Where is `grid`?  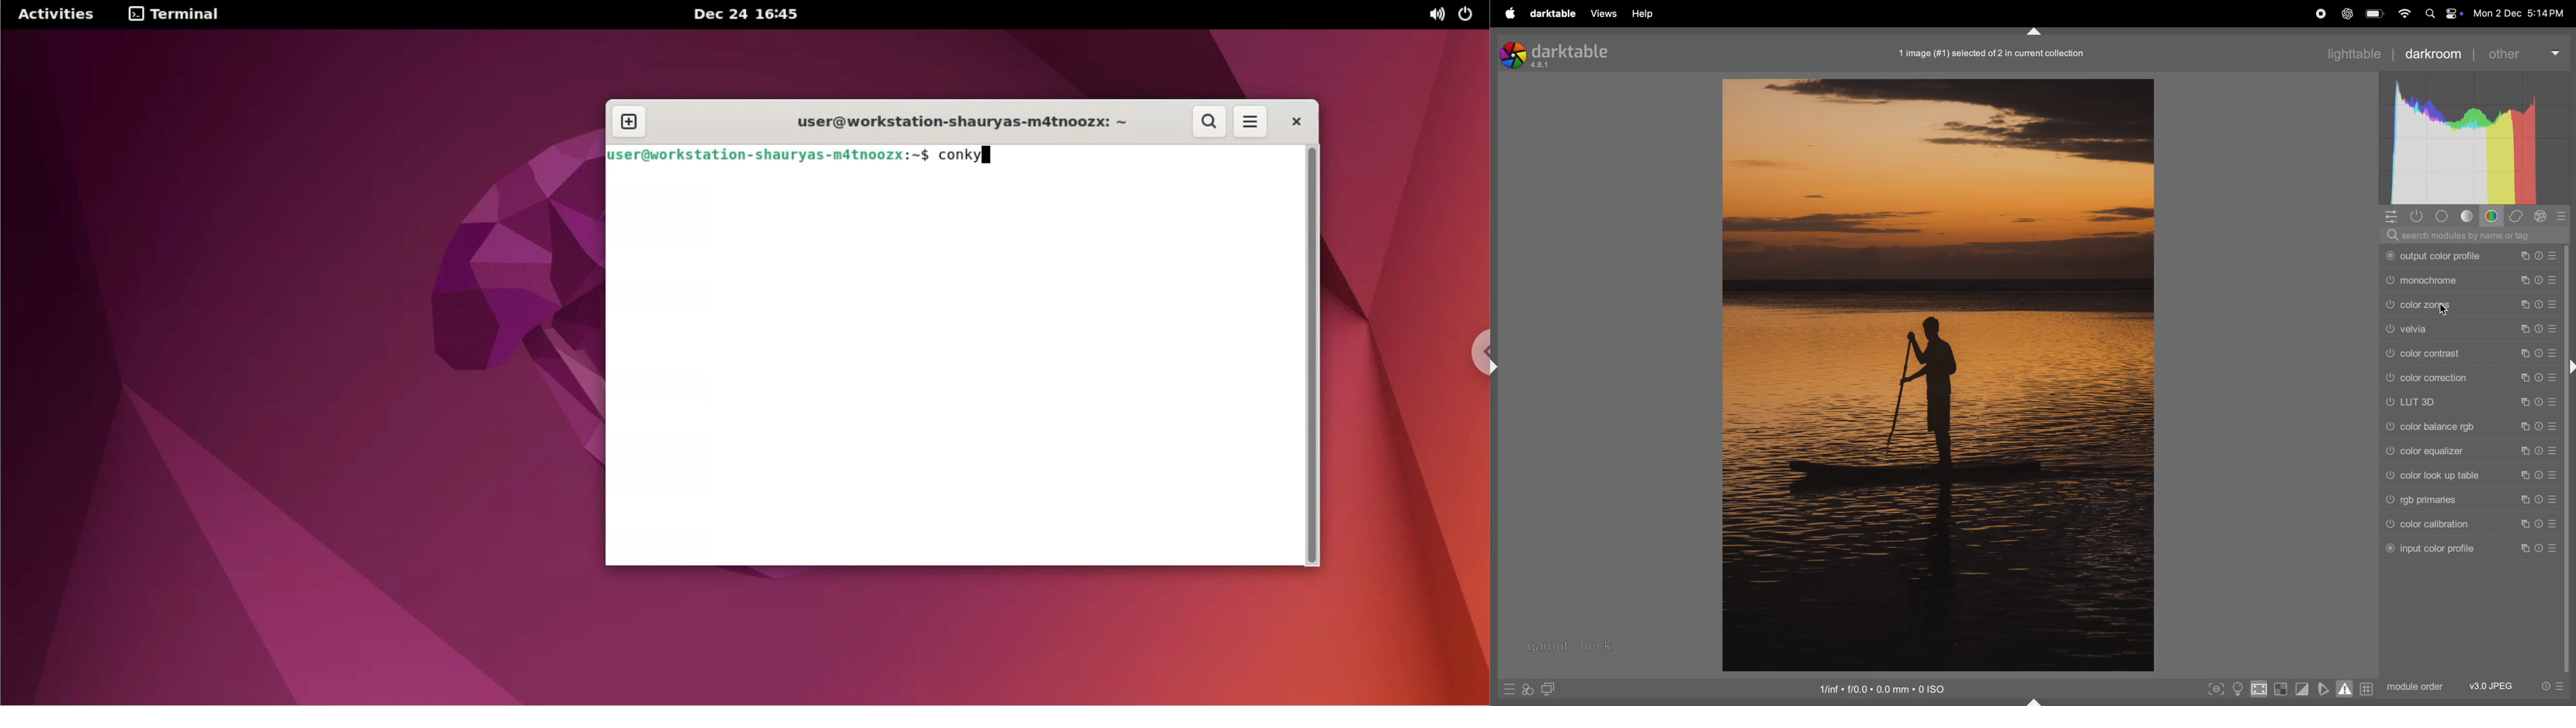
grid is located at coordinates (2369, 688).